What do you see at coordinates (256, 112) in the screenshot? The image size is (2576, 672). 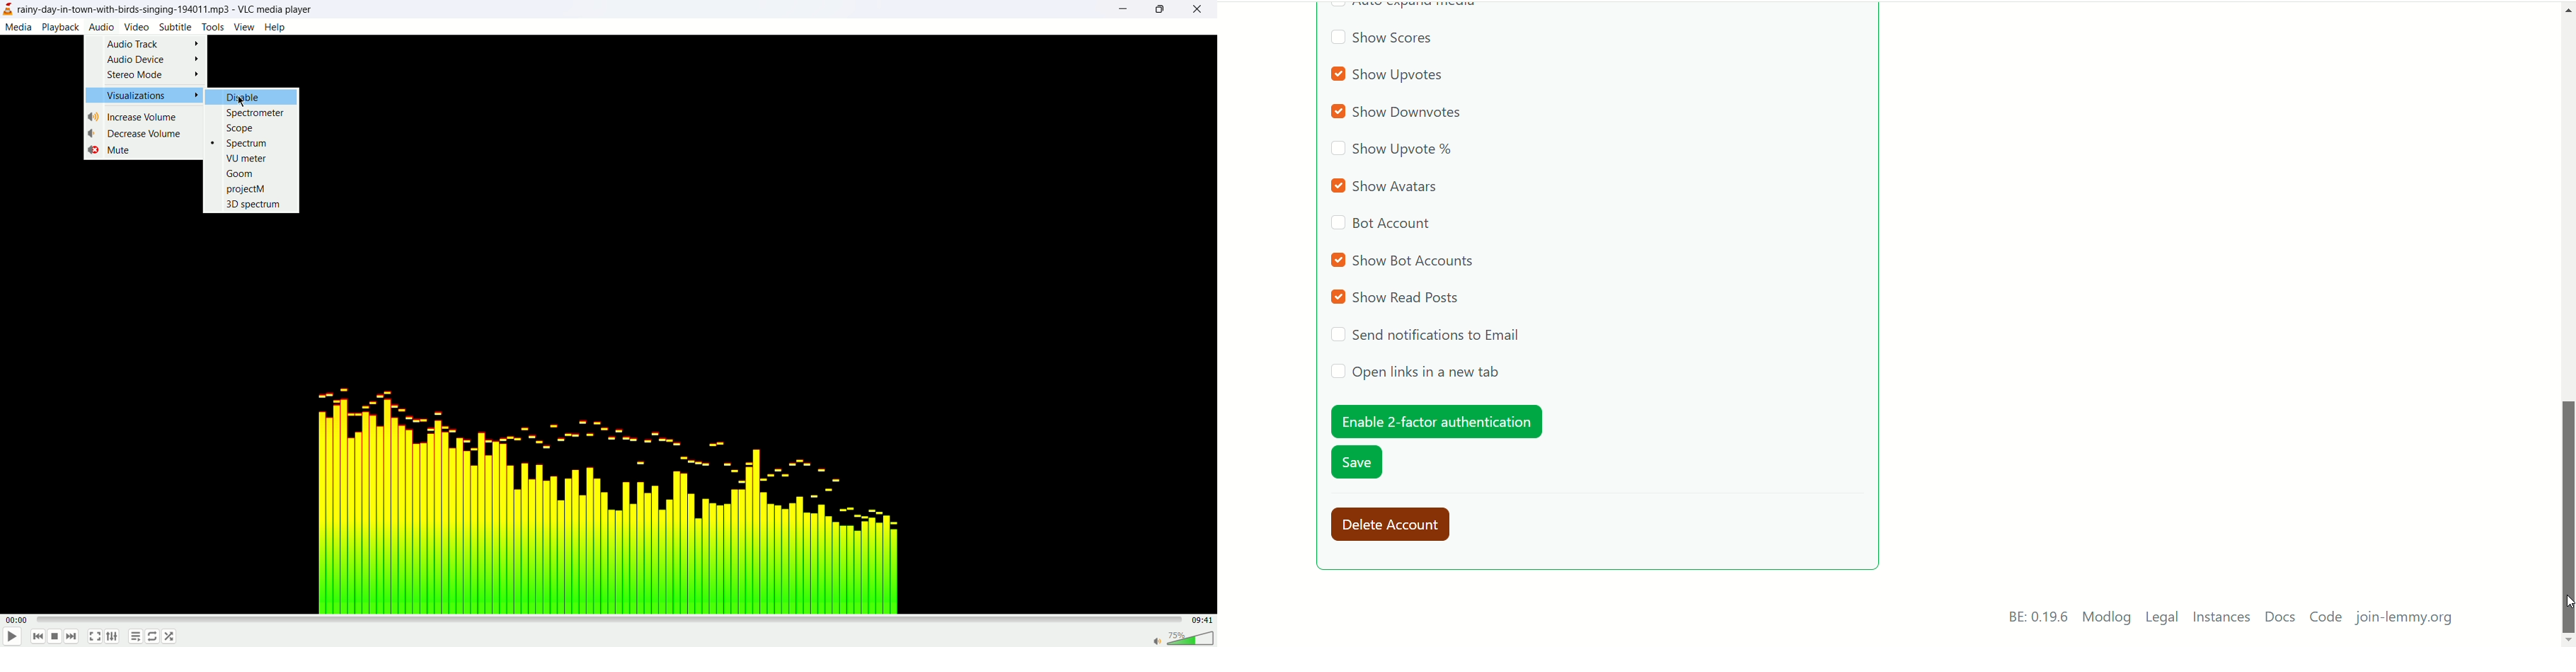 I see `spectrometer` at bounding box center [256, 112].